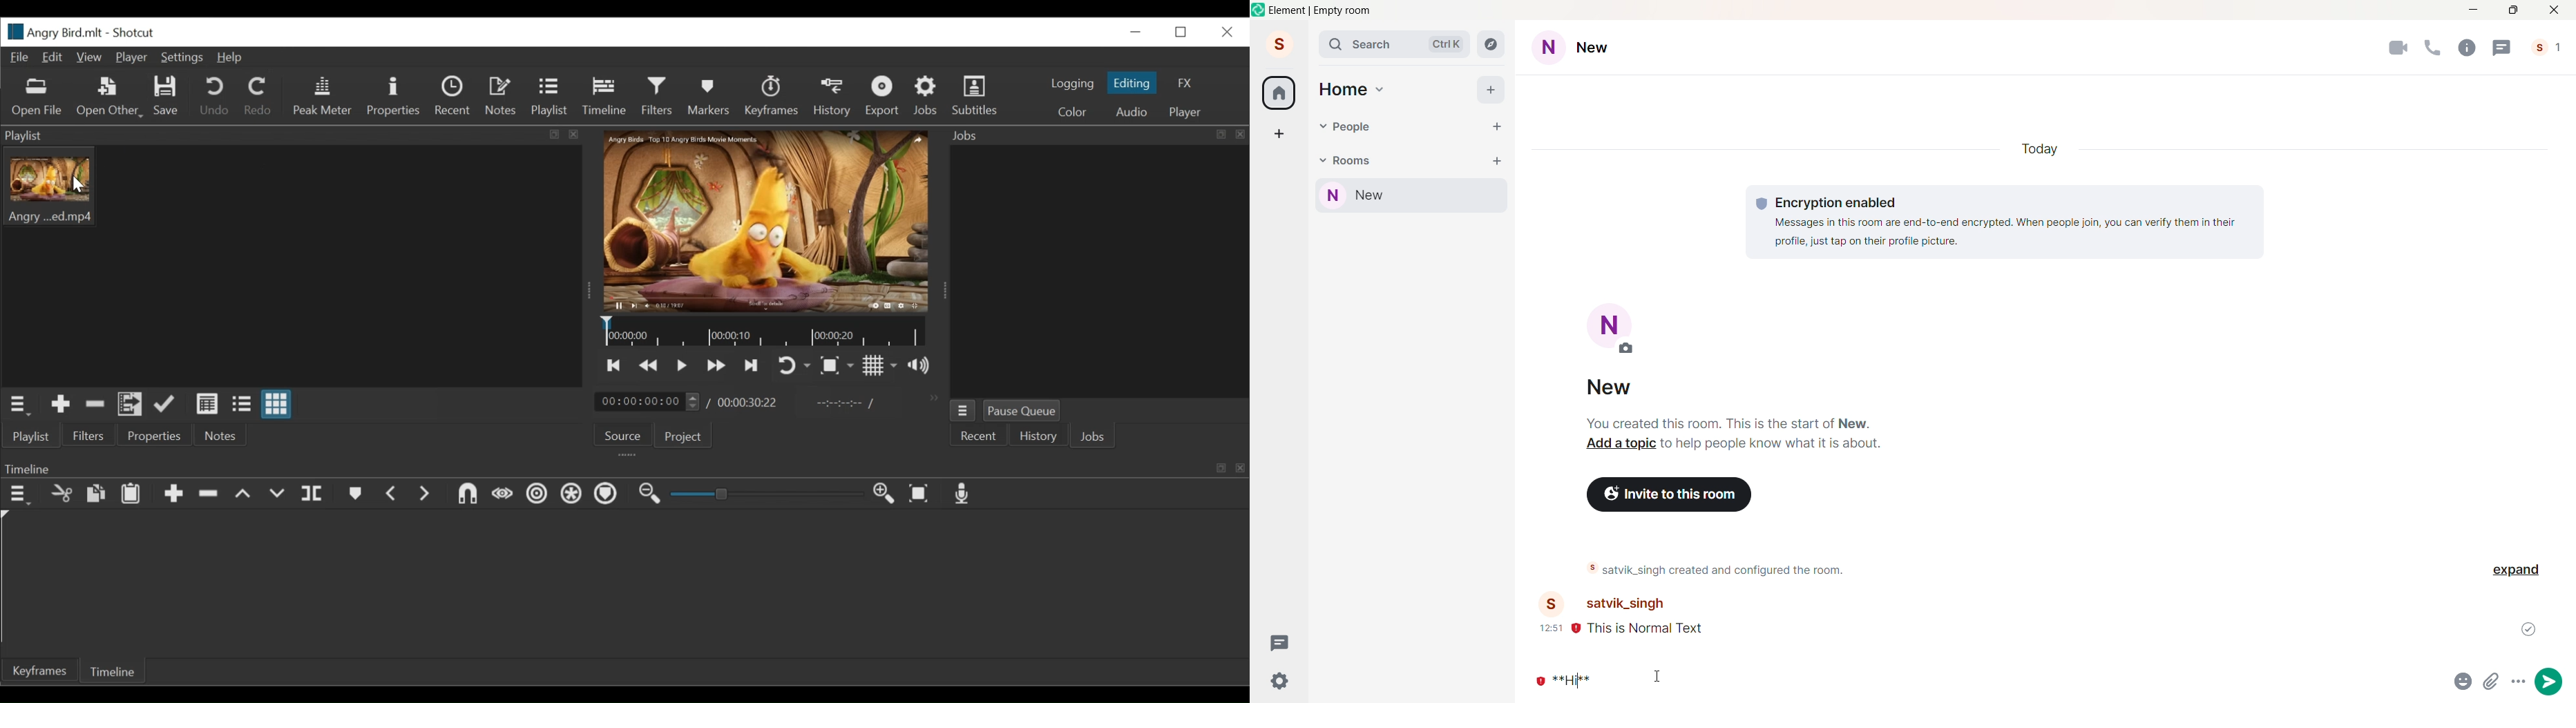 The height and width of the screenshot is (728, 2576). What do you see at coordinates (884, 493) in the screenshot?
I see `zoom timeline in` at bounding box center [884, 493].